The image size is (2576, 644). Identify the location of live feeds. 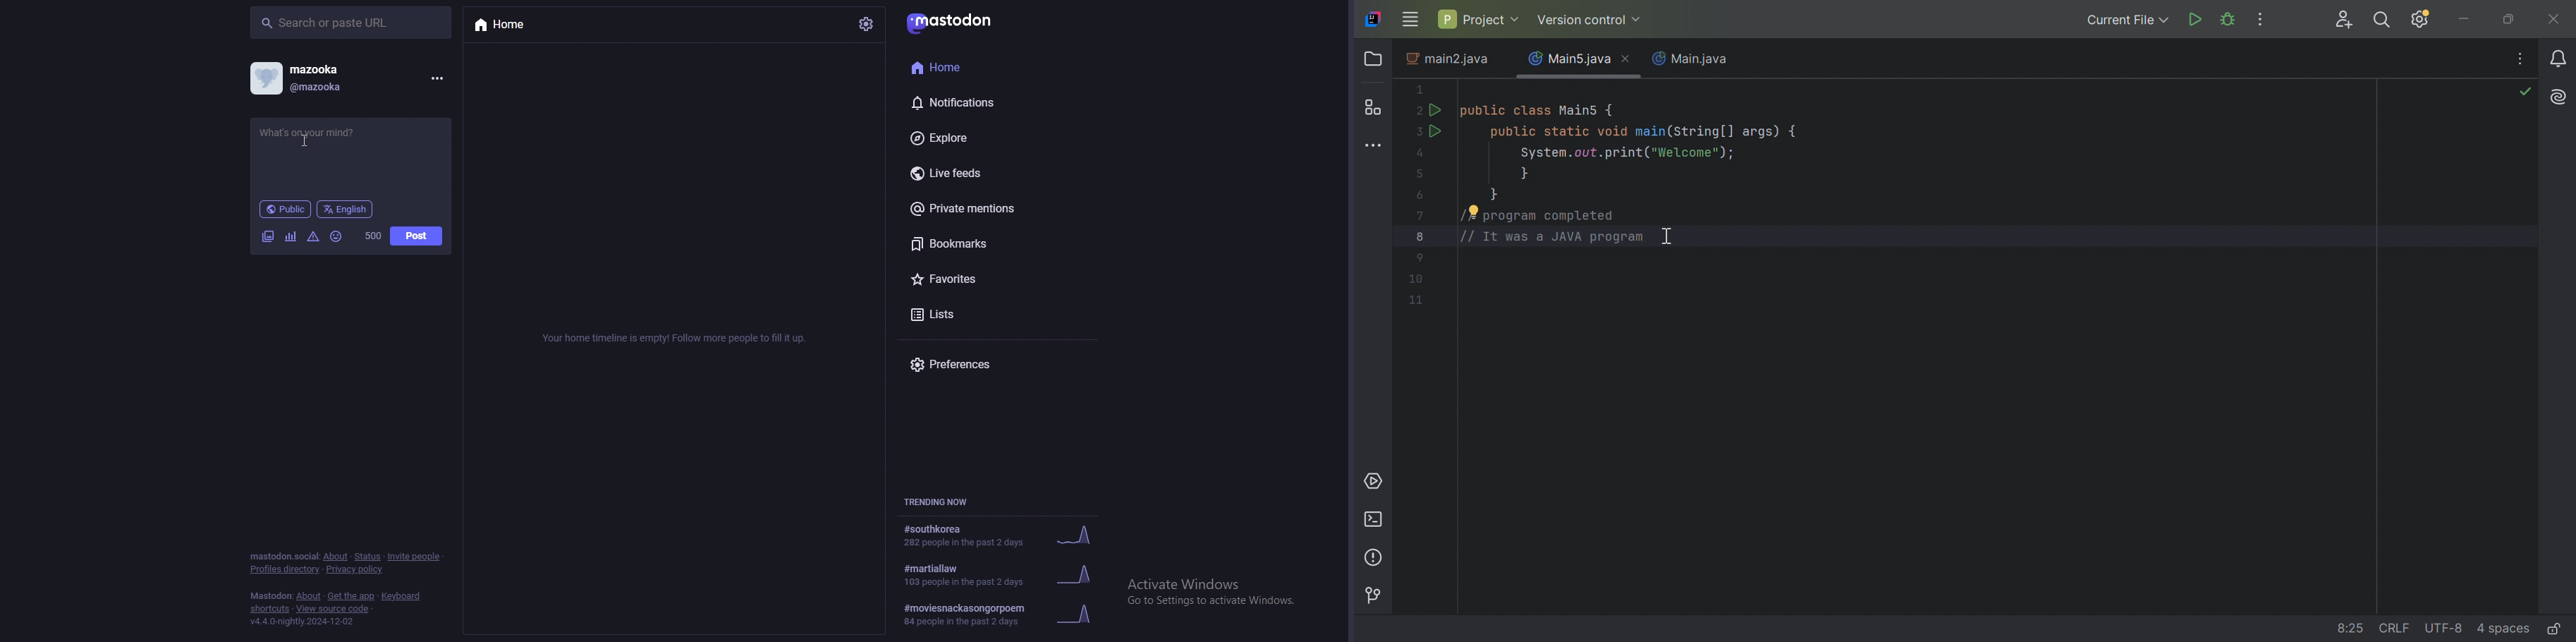
(989, 173).